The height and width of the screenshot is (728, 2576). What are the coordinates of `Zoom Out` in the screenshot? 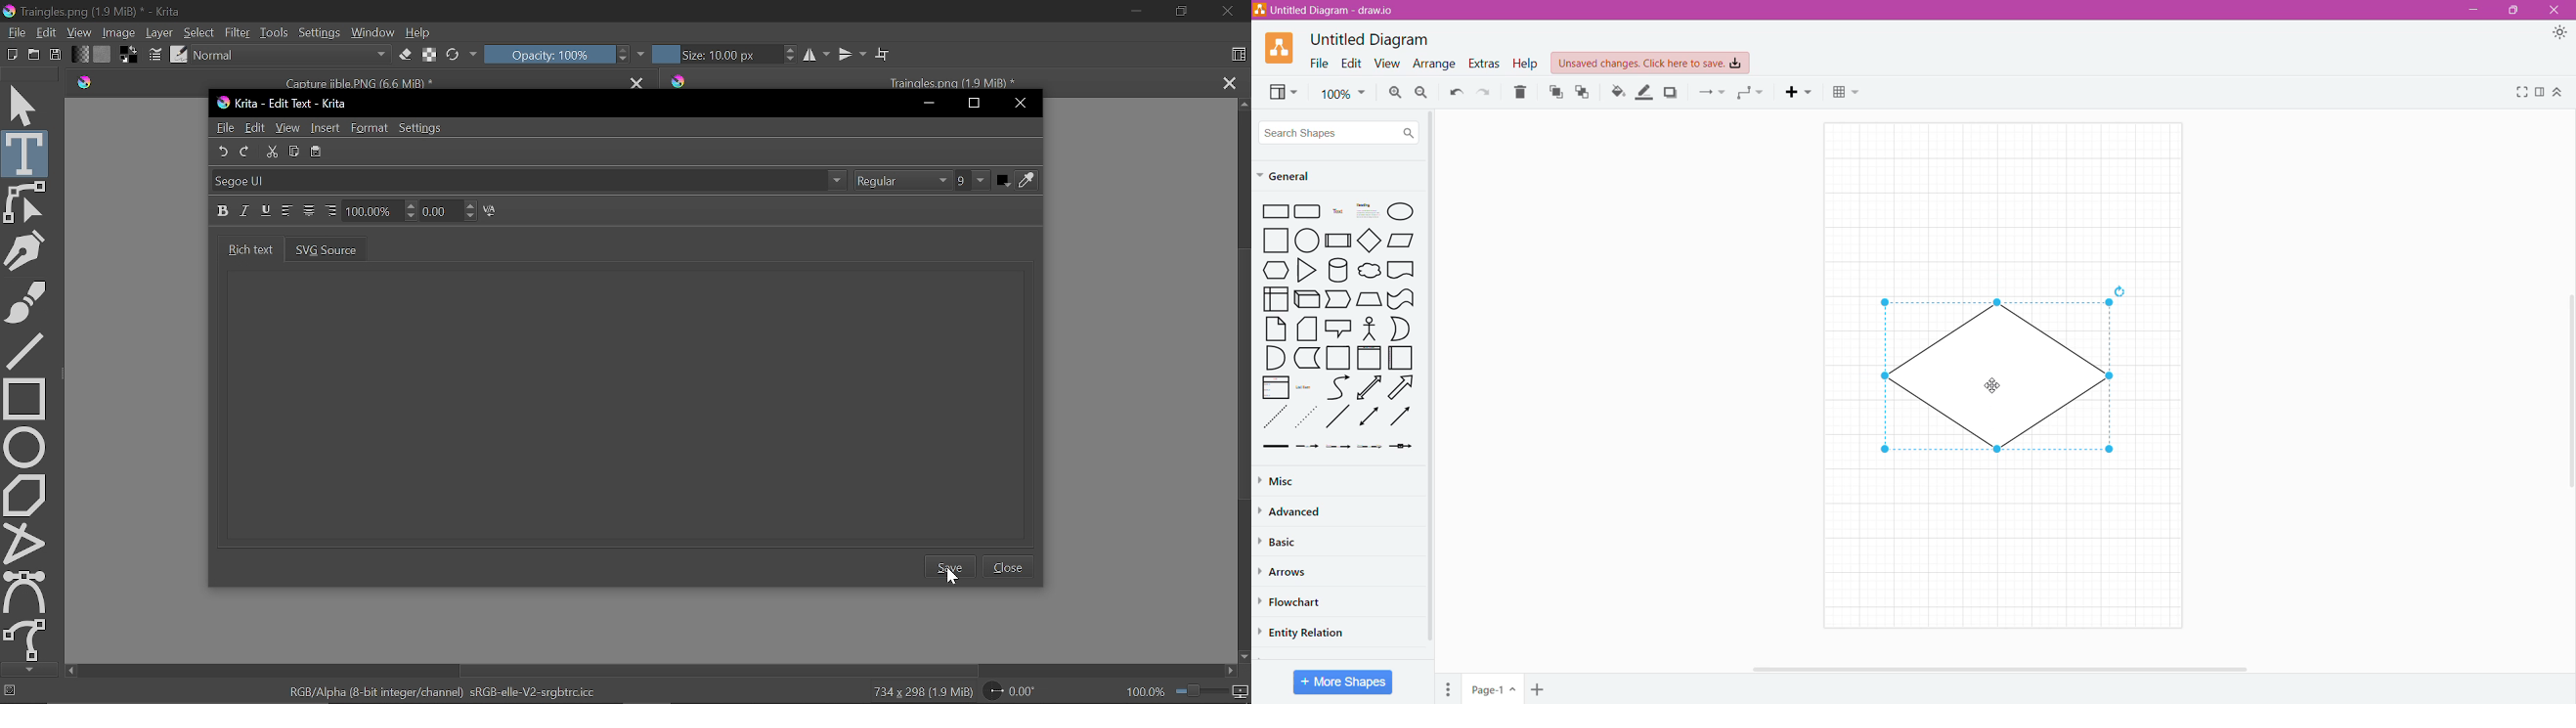 It's located at (1421, 93).